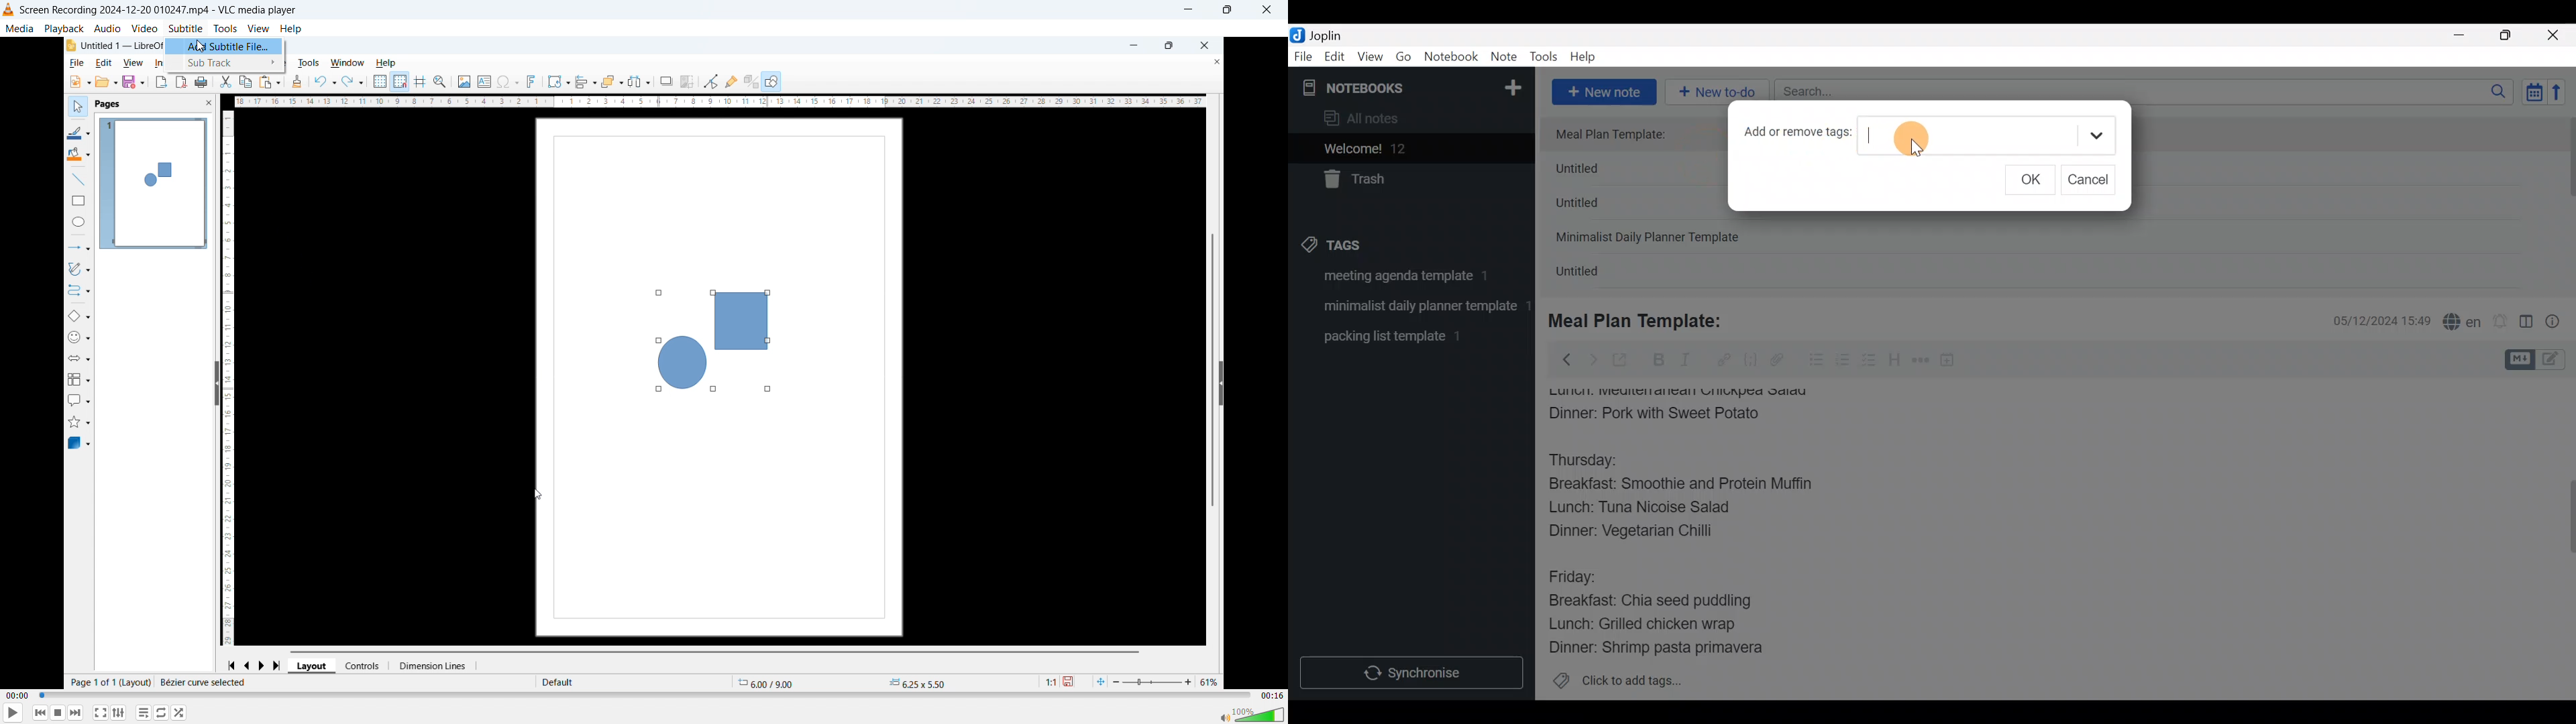  Describe the element at coordinates (1953, 362) in the screenshot. I see `Insert time` at that location.